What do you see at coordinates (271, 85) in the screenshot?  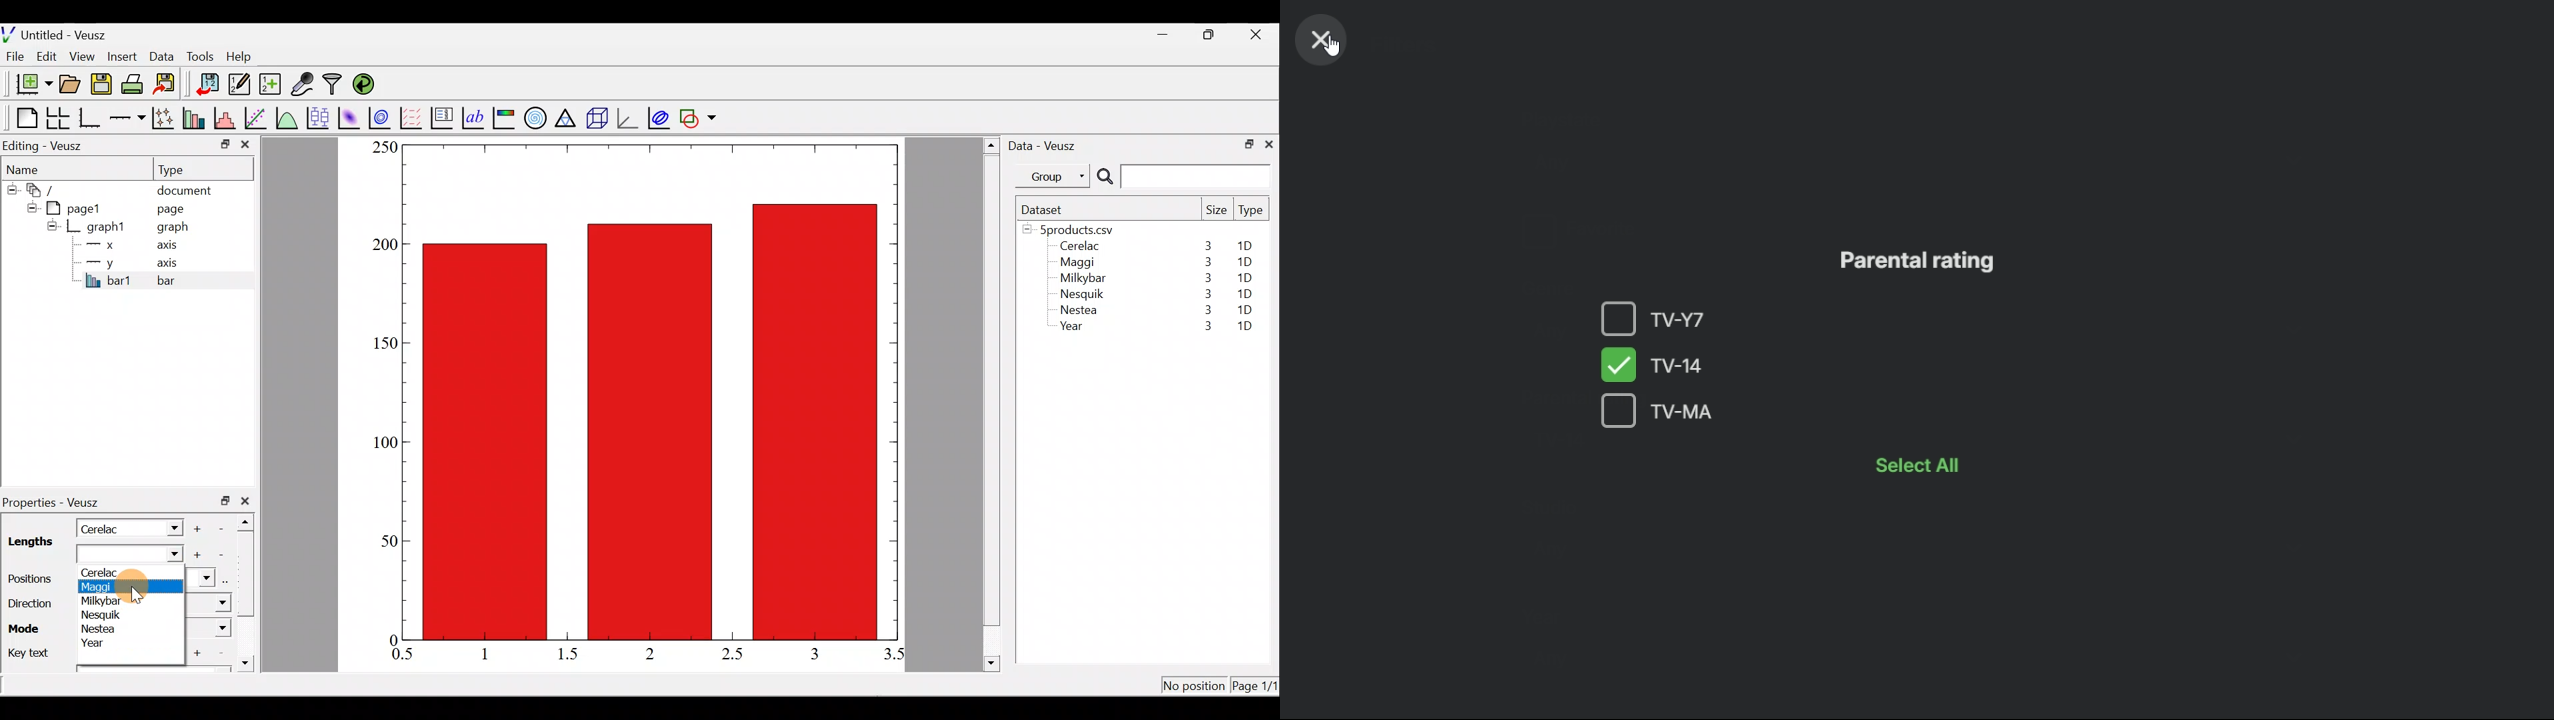 I see `Create new dataset using ranges, parametrically, or as functions of existing datasets.` at bounding box center [271, 85].